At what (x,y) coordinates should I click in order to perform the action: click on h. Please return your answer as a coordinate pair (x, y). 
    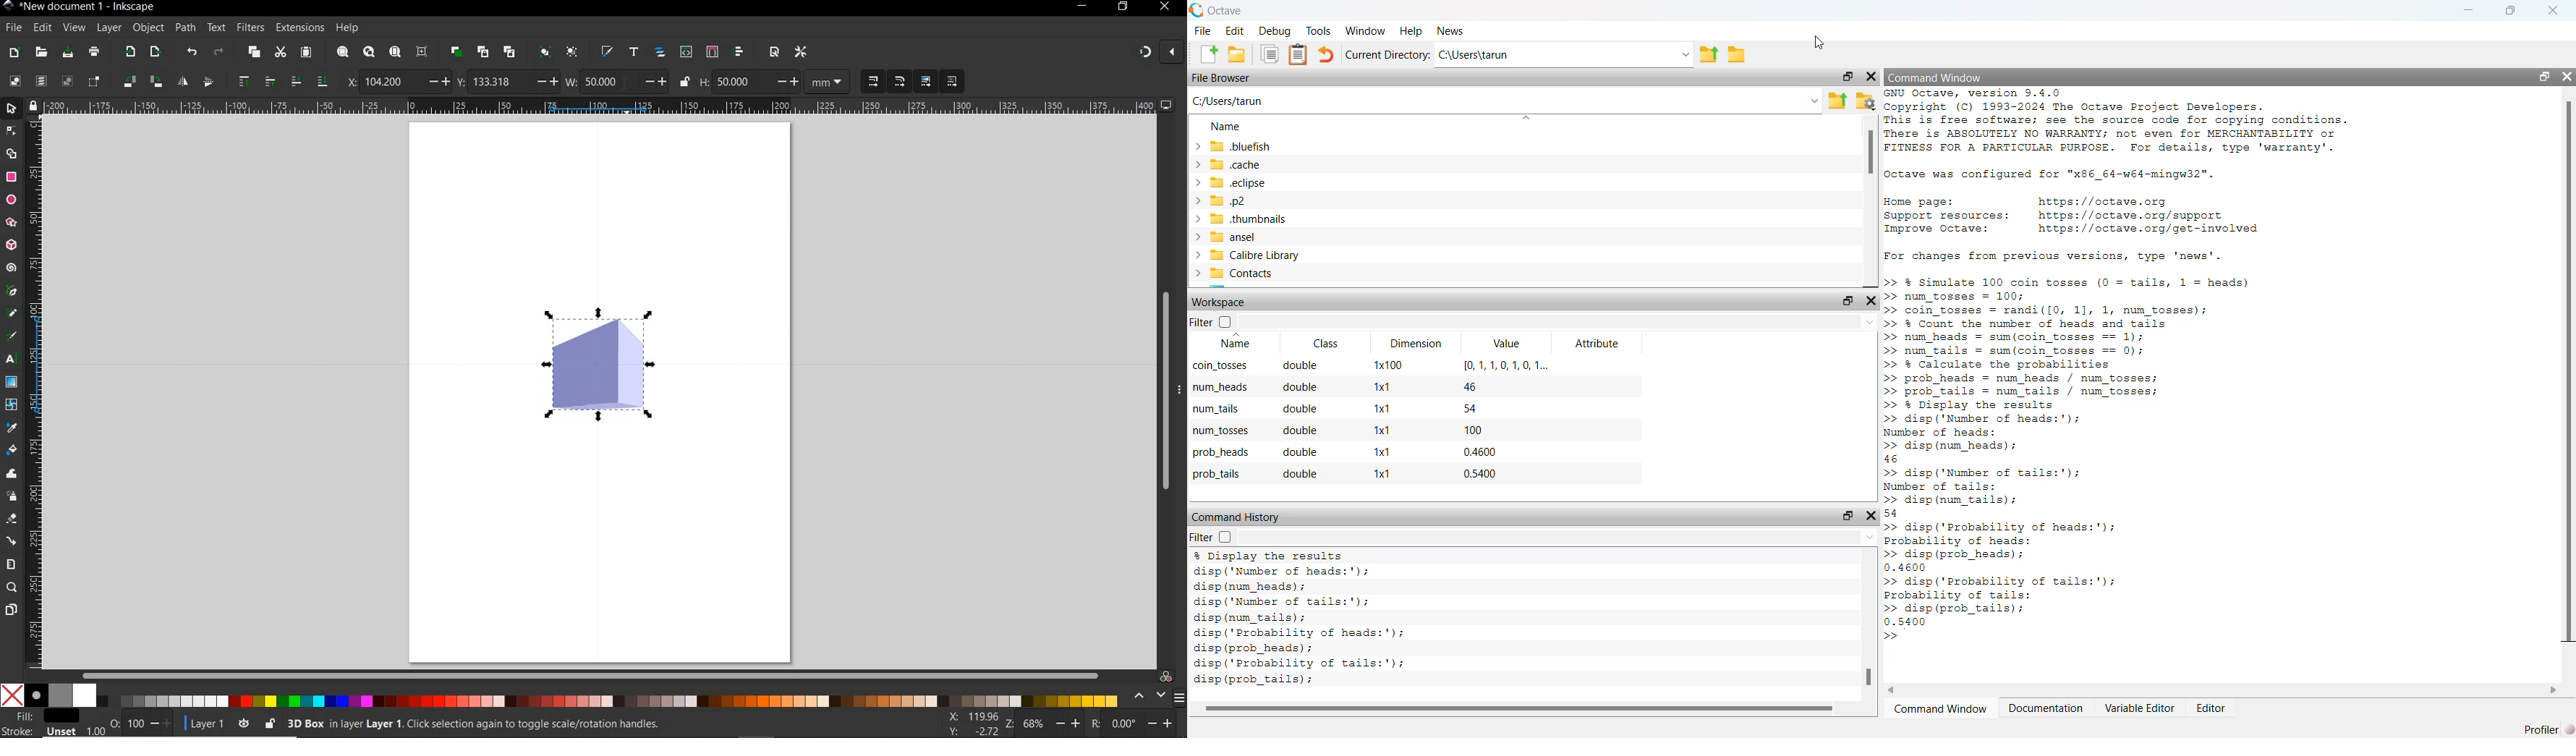
    Looking at the image, I should click on (704, 82).